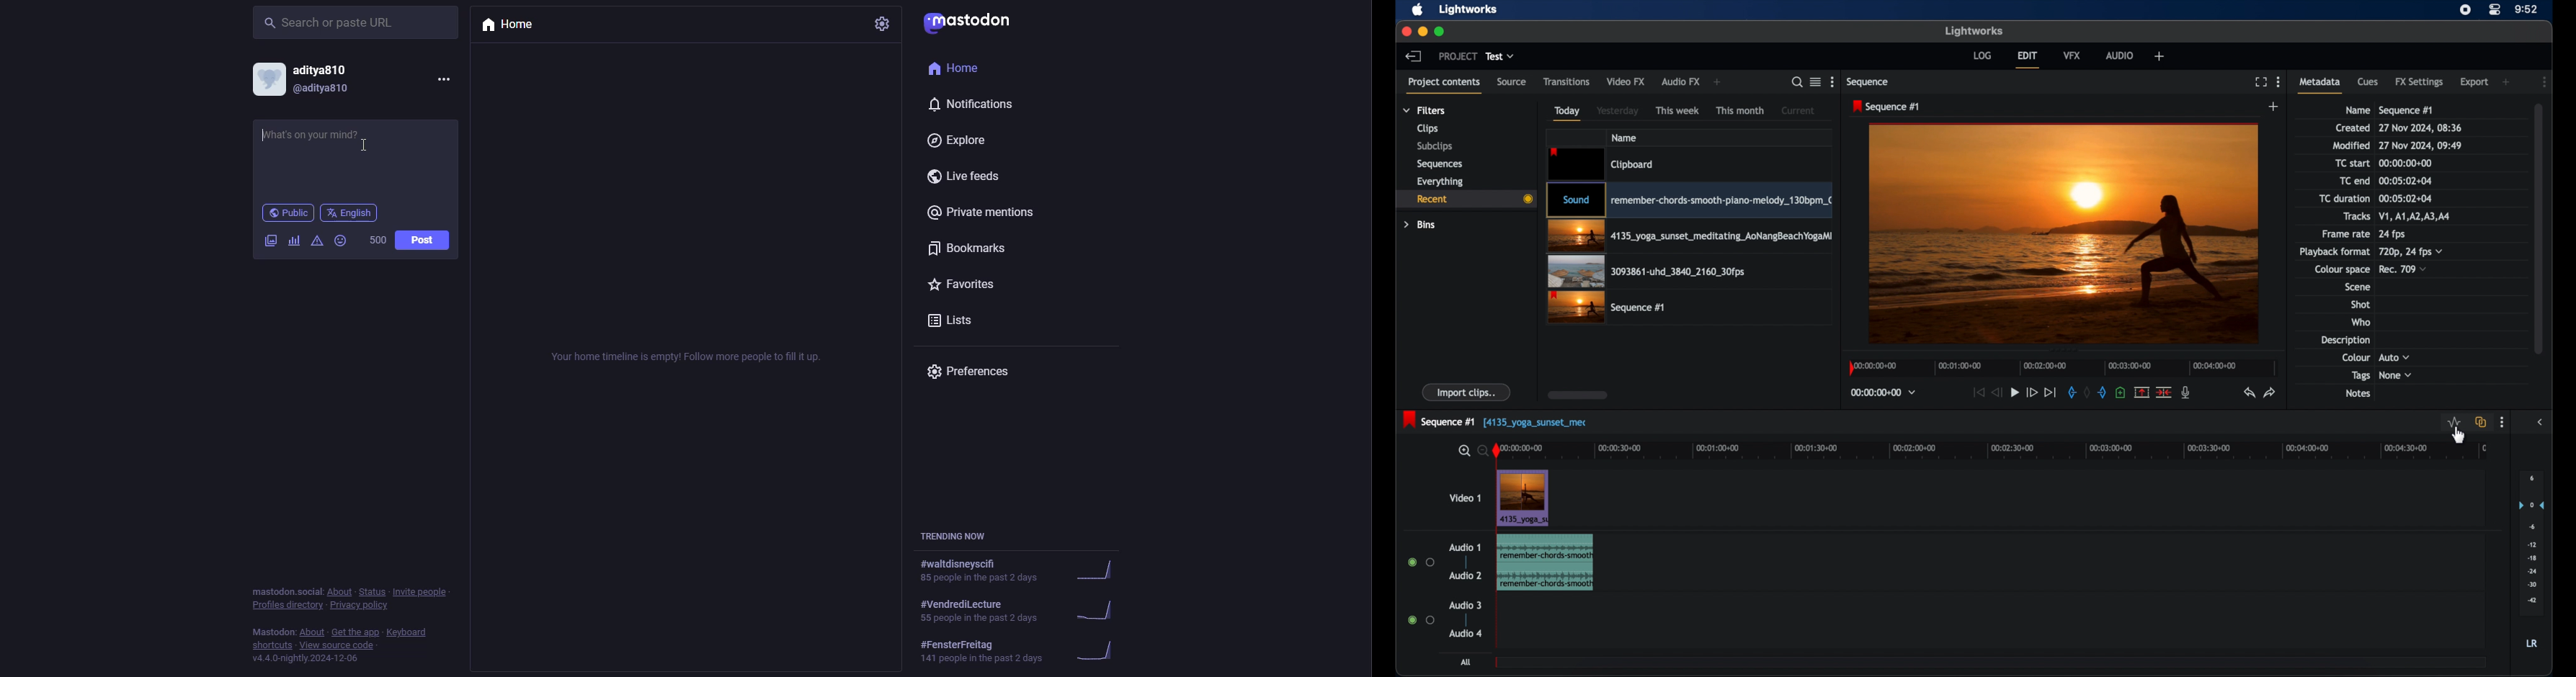  What do you see at coordinates (976, 24) in the screenshot?
I see `mastodon` at bounding box center [976, 24].